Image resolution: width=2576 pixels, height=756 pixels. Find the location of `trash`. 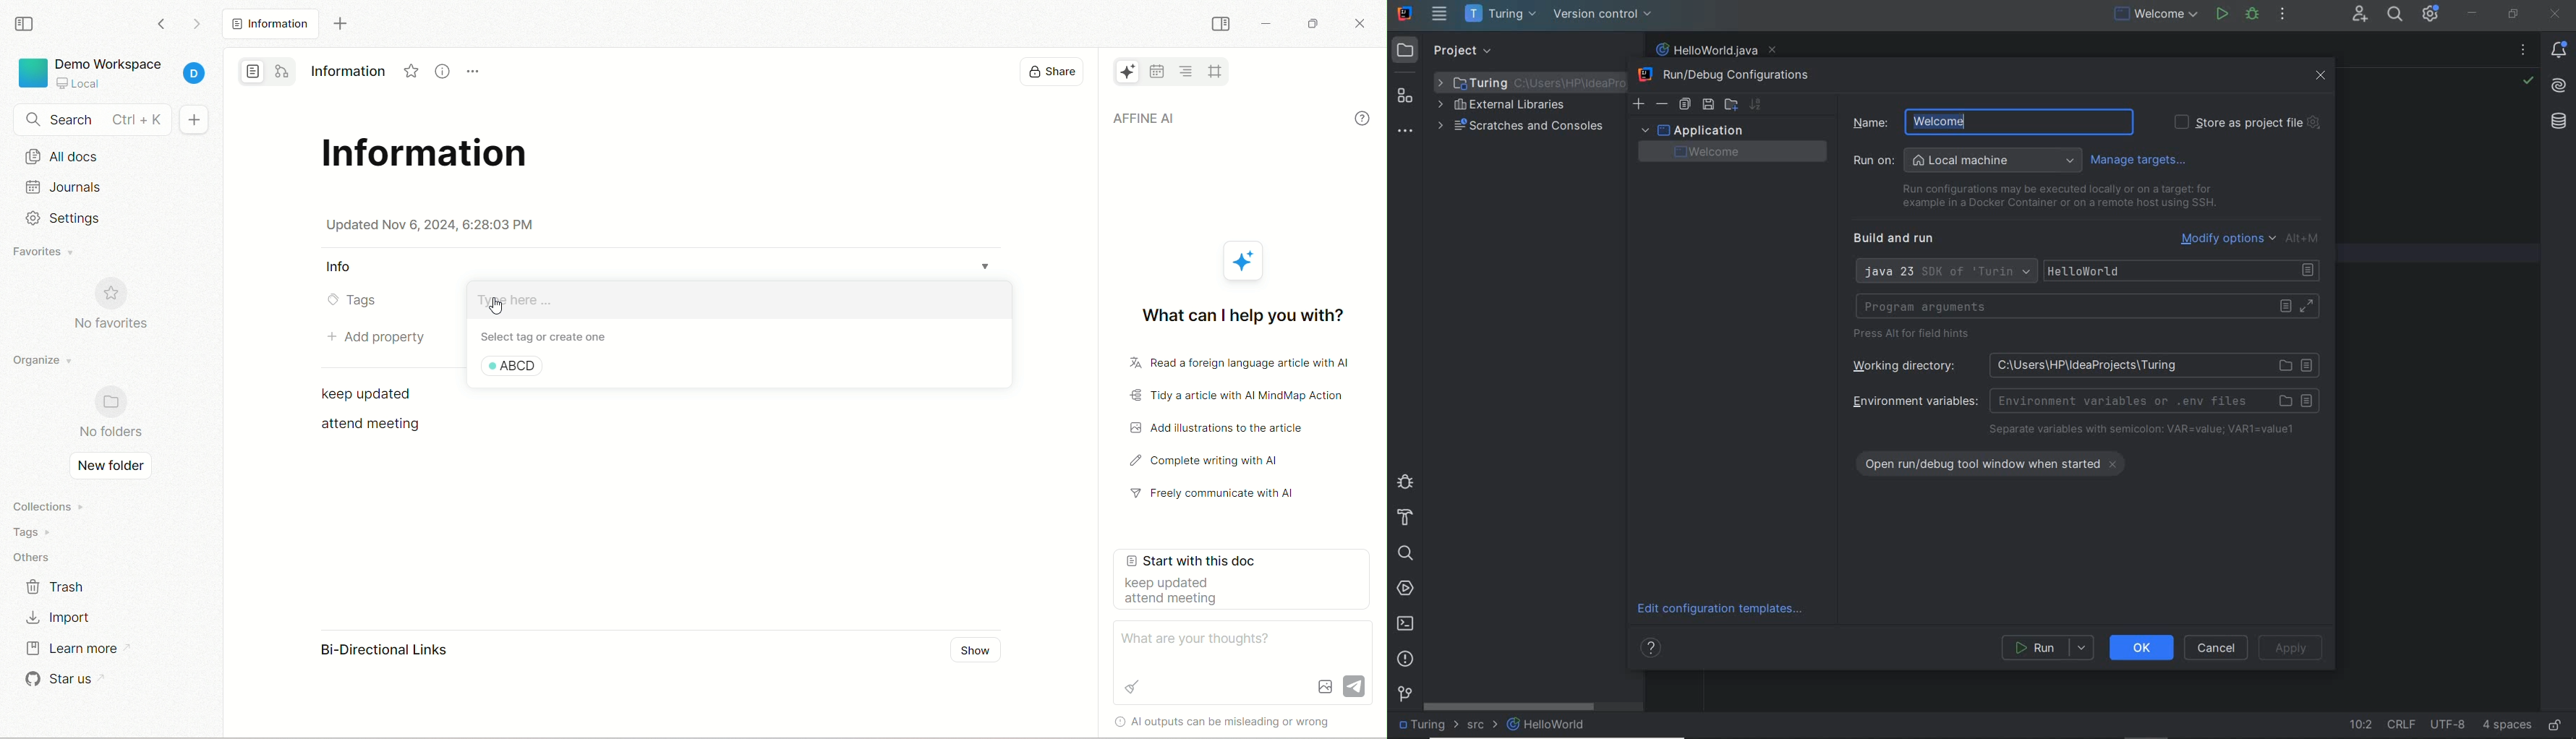

trash is located at coordinates (61, 587).